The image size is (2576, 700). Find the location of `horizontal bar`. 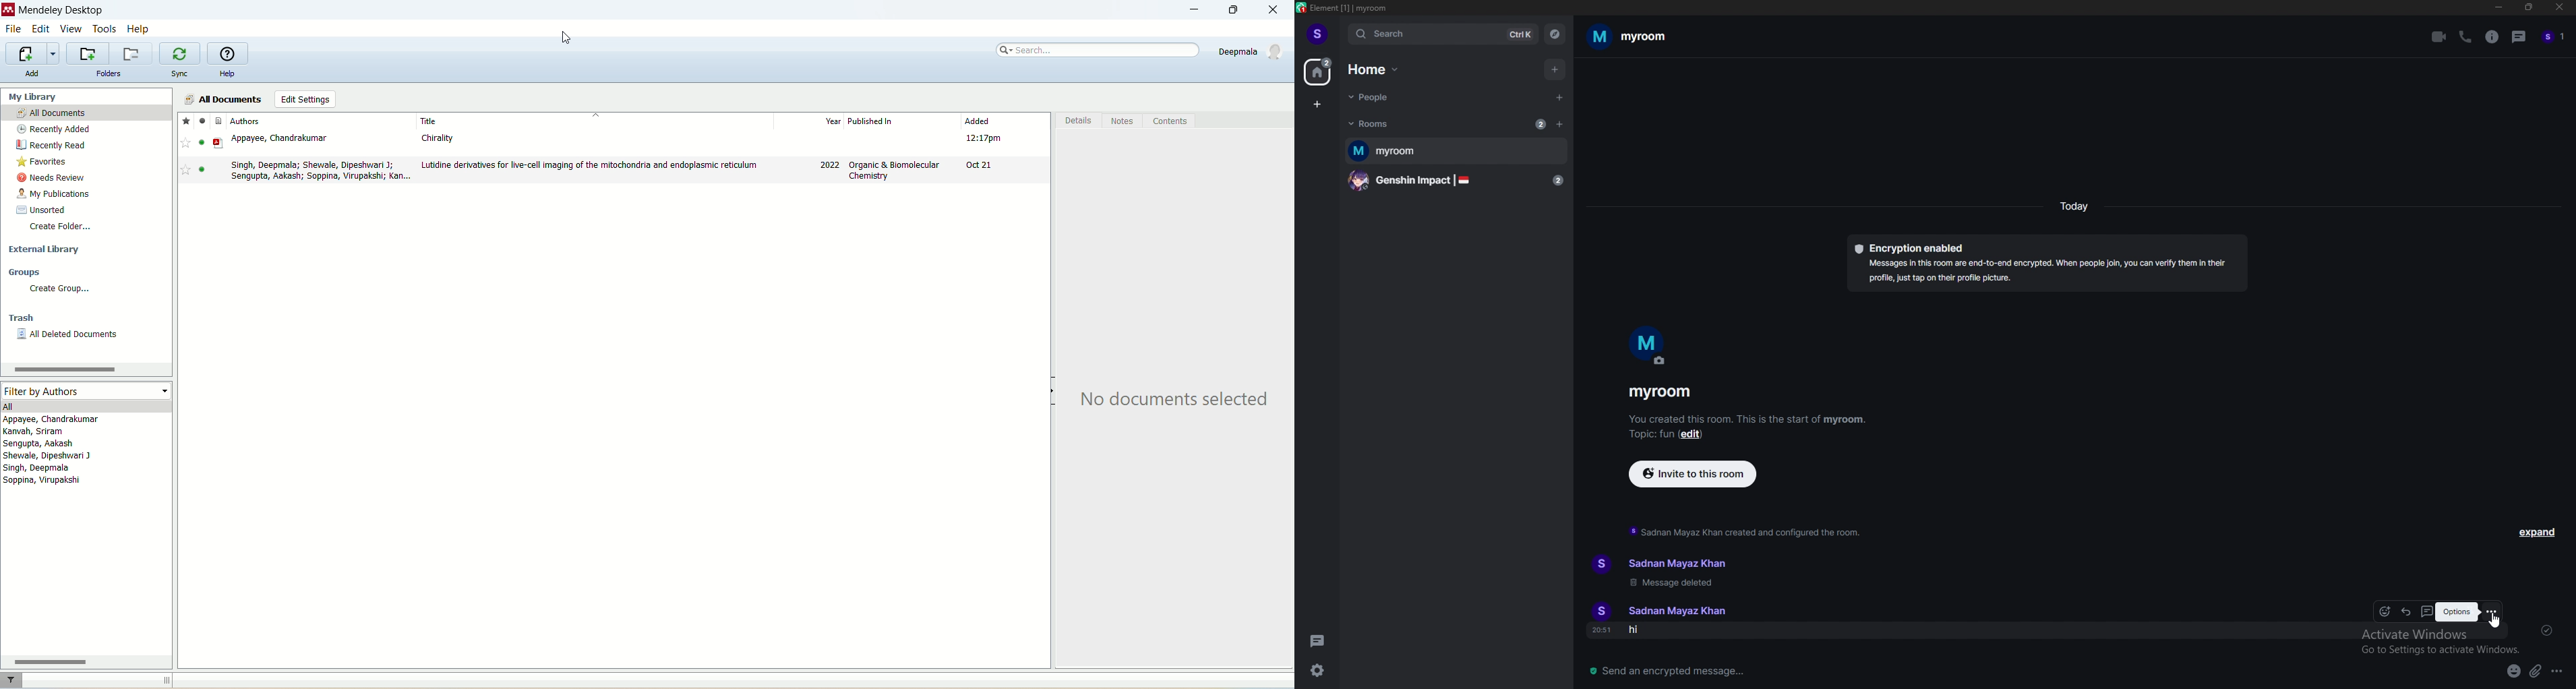

horizontal bar is located at coordinates (86, 660).